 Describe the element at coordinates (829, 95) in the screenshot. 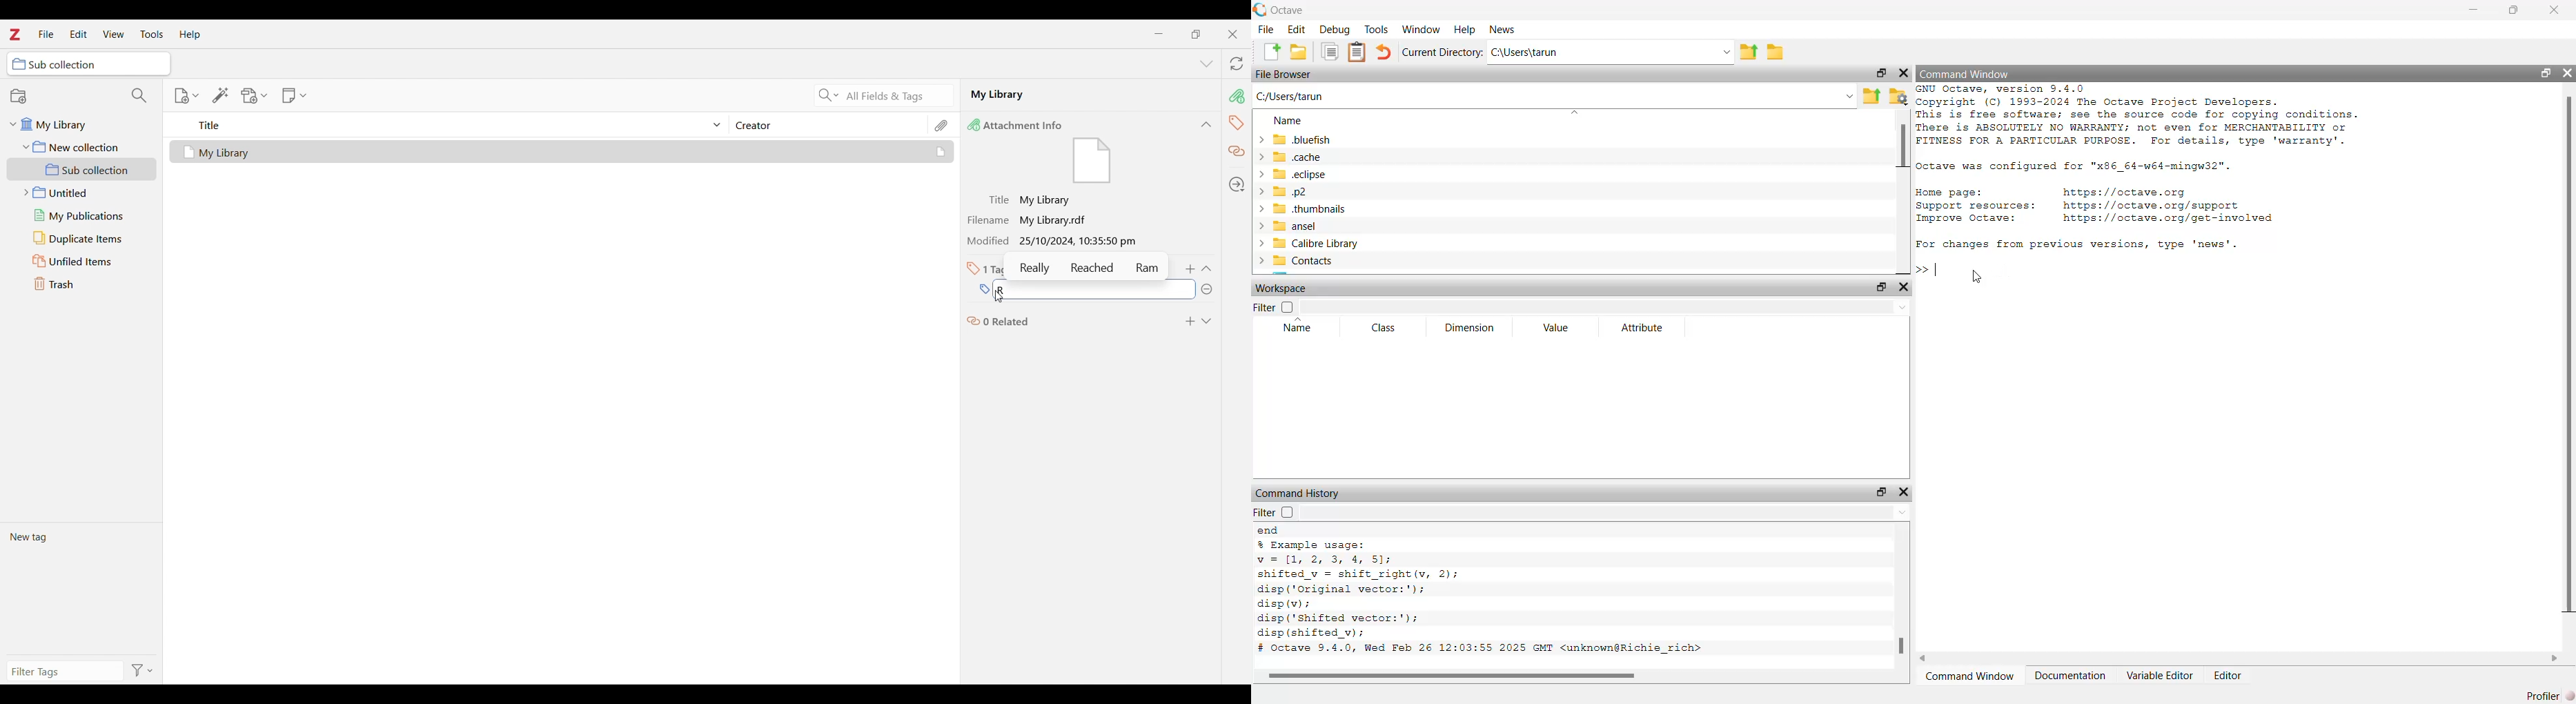

I see `Search criteria options` at that location.